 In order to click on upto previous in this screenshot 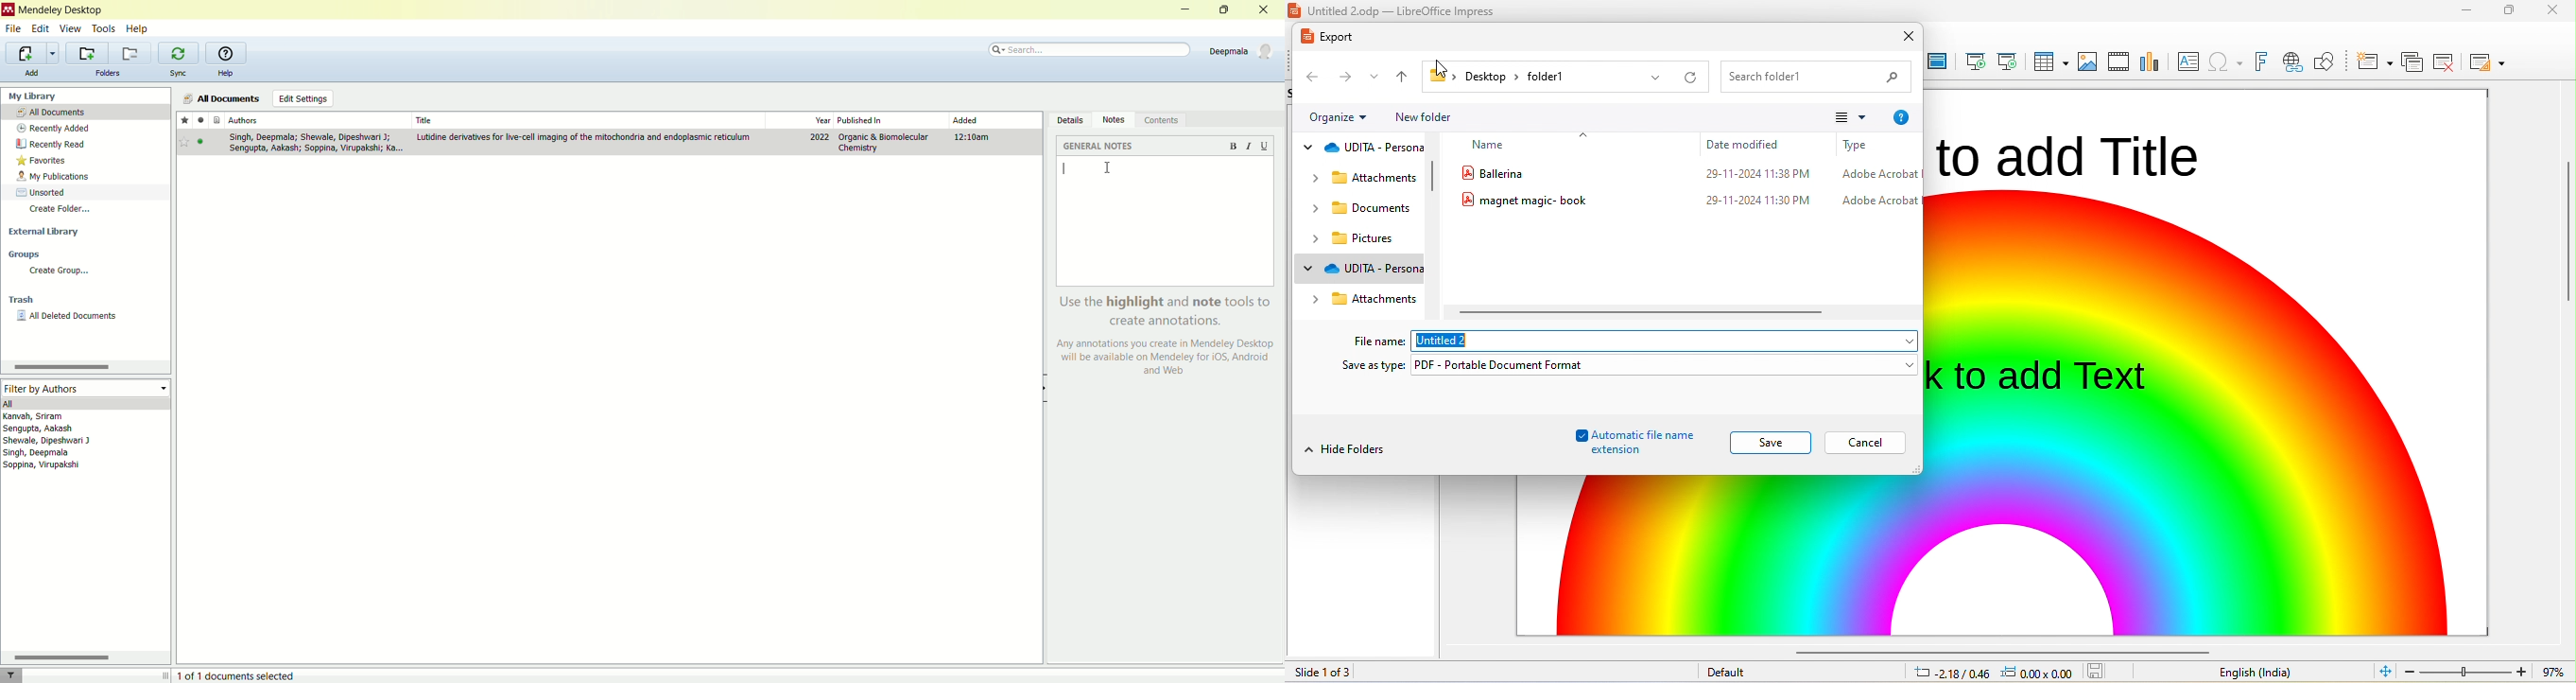, I will do `click(1404, 77)`.